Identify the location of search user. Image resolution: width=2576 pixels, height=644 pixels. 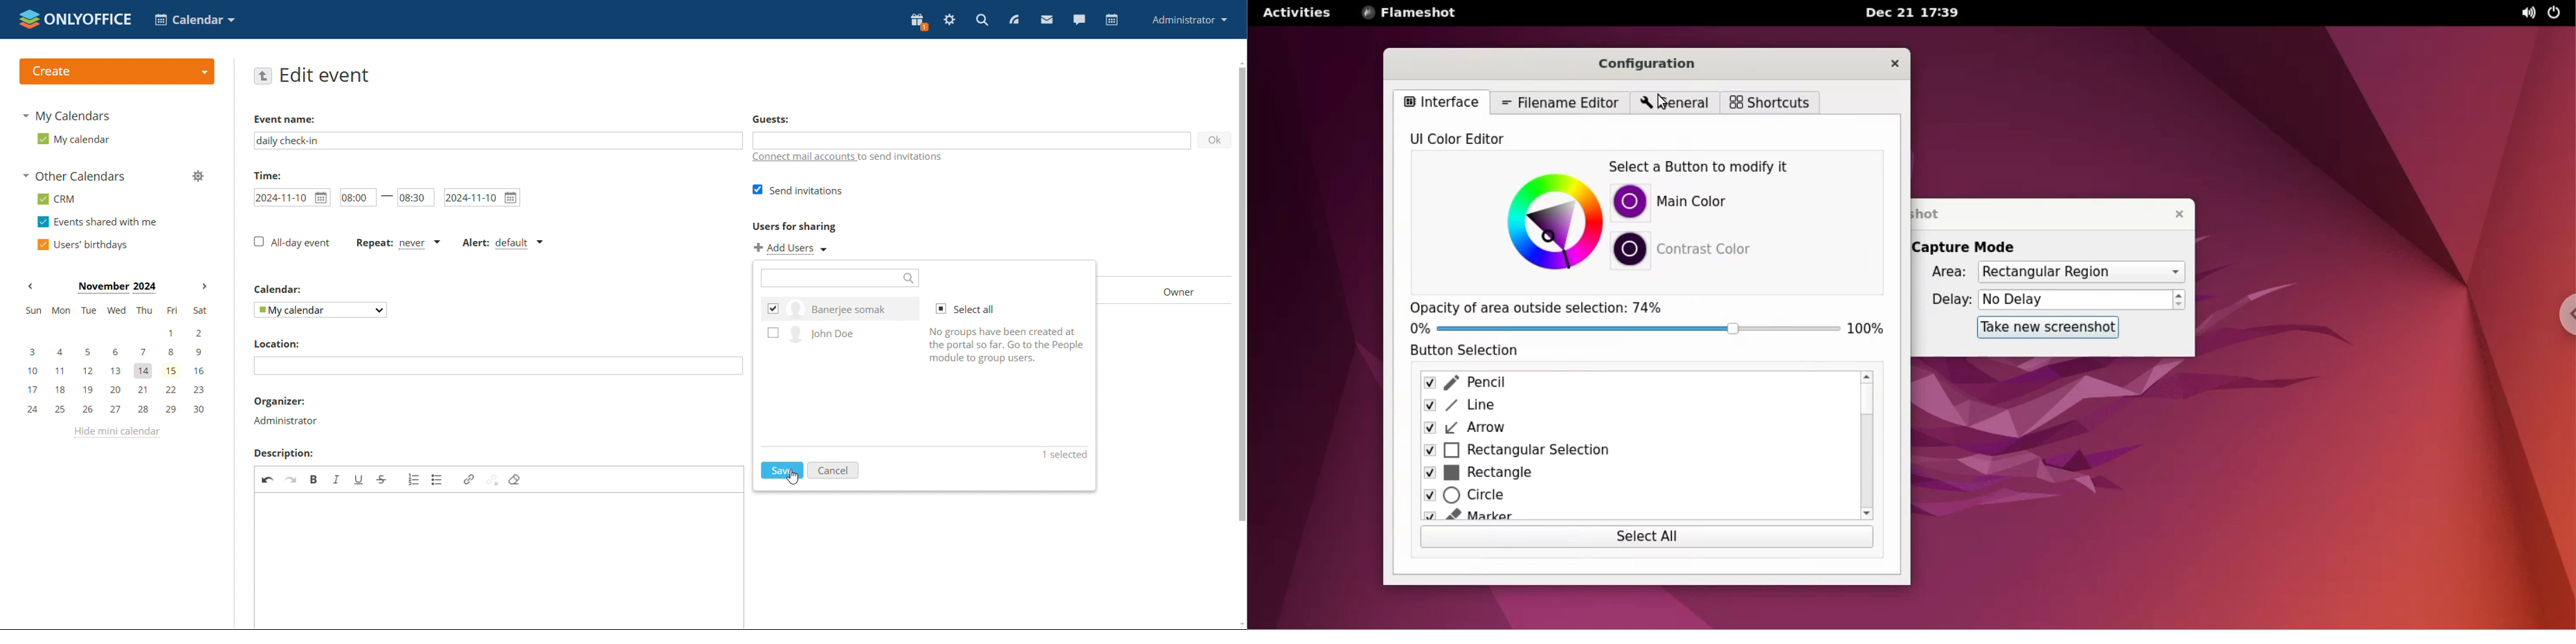
(840, 277).